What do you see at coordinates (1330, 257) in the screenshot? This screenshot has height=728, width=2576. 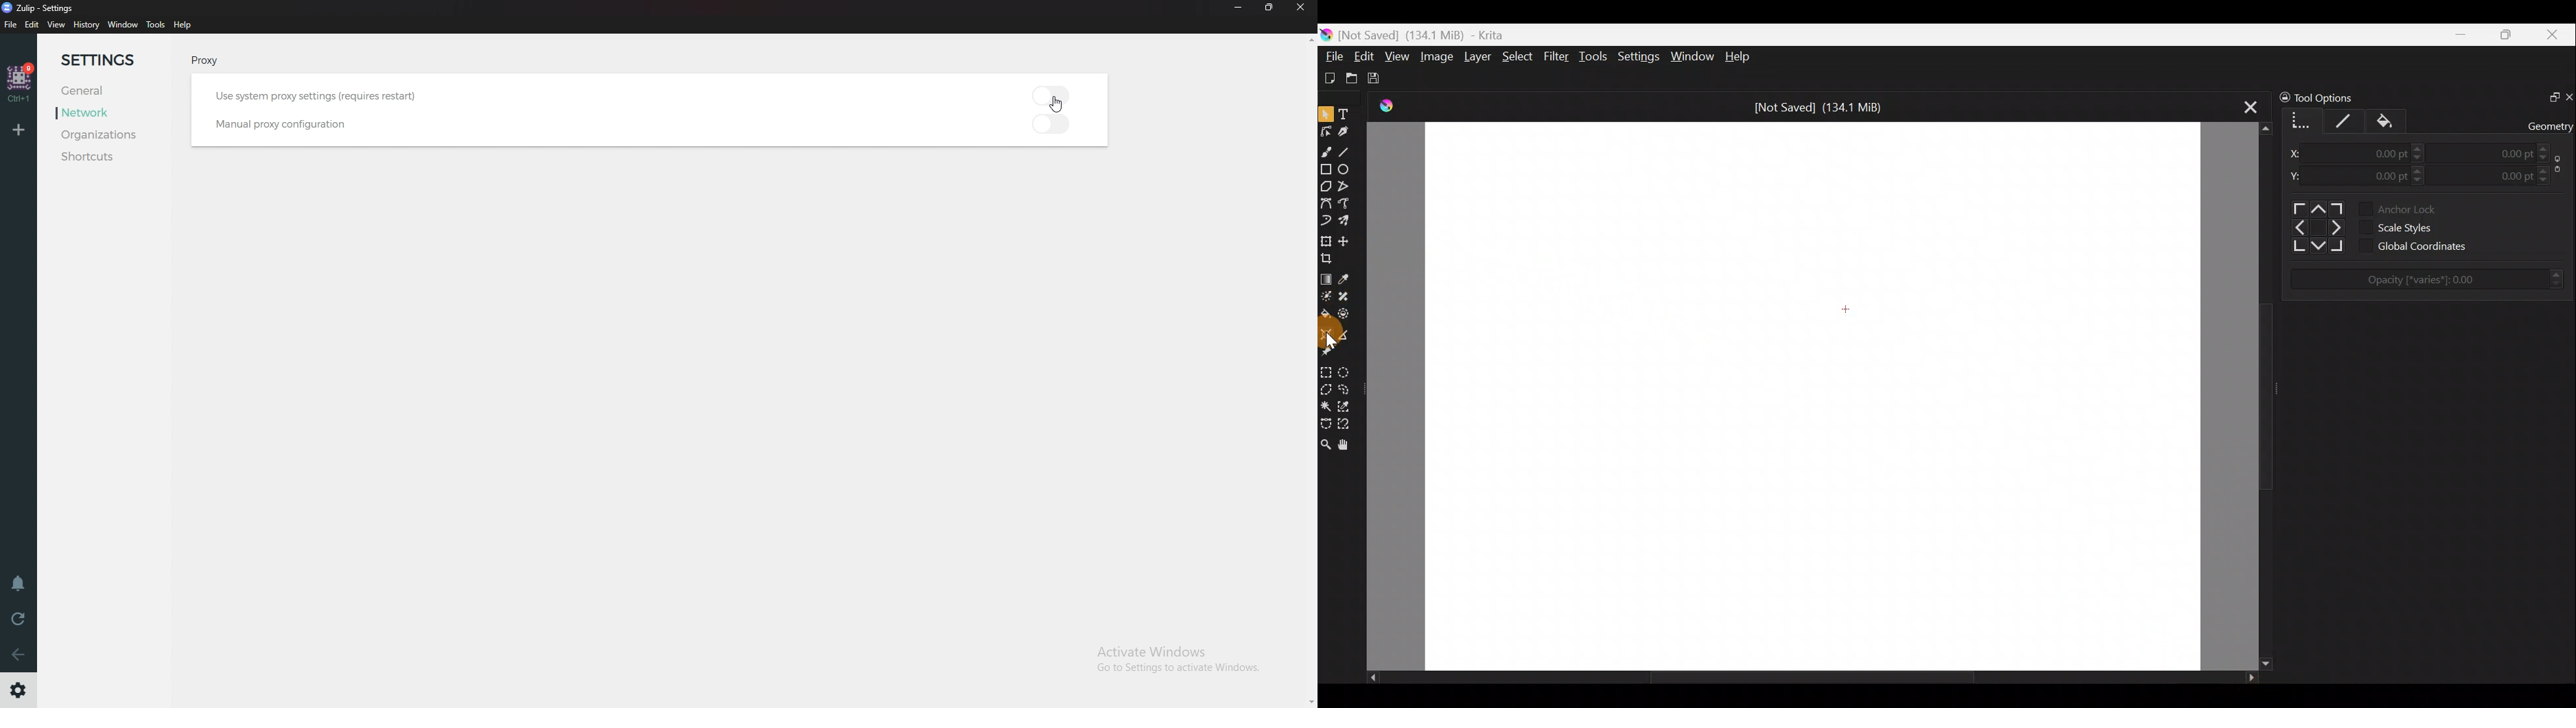 I see `Crop an image` at bounding box center [1330, 257].